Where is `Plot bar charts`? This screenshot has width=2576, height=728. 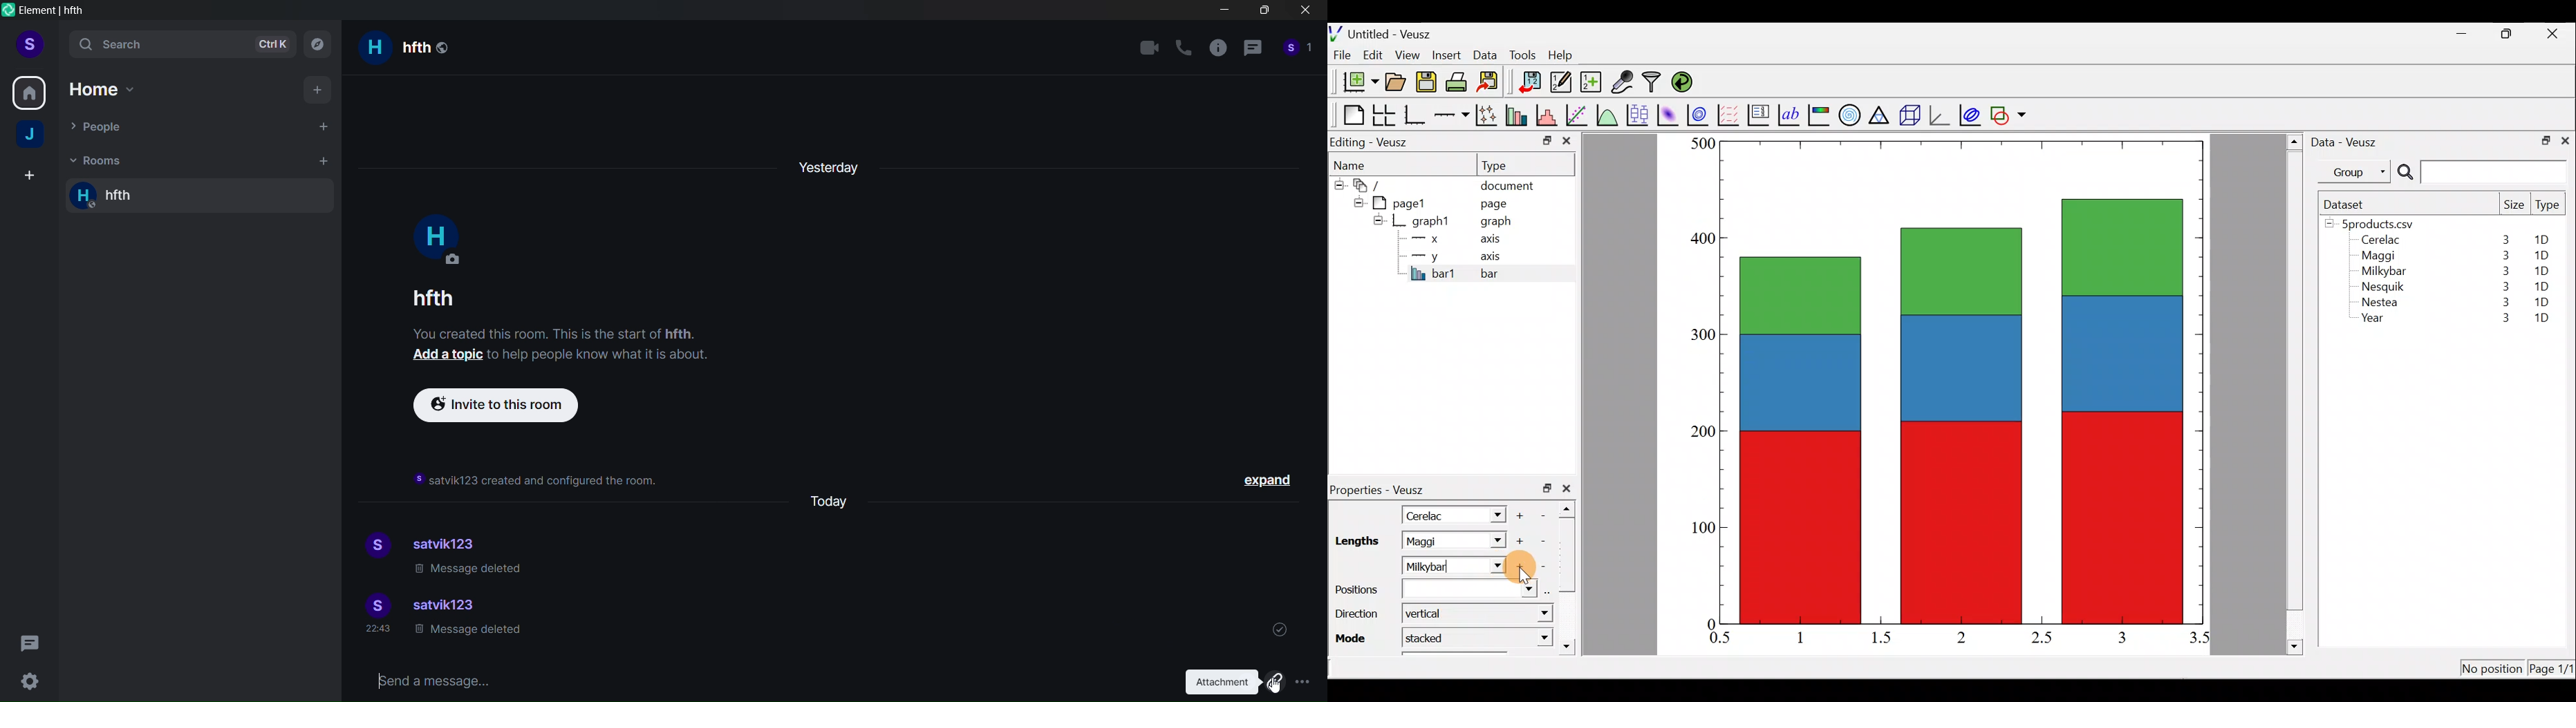
Plot bar charts is located at coordinates (1518, 114).